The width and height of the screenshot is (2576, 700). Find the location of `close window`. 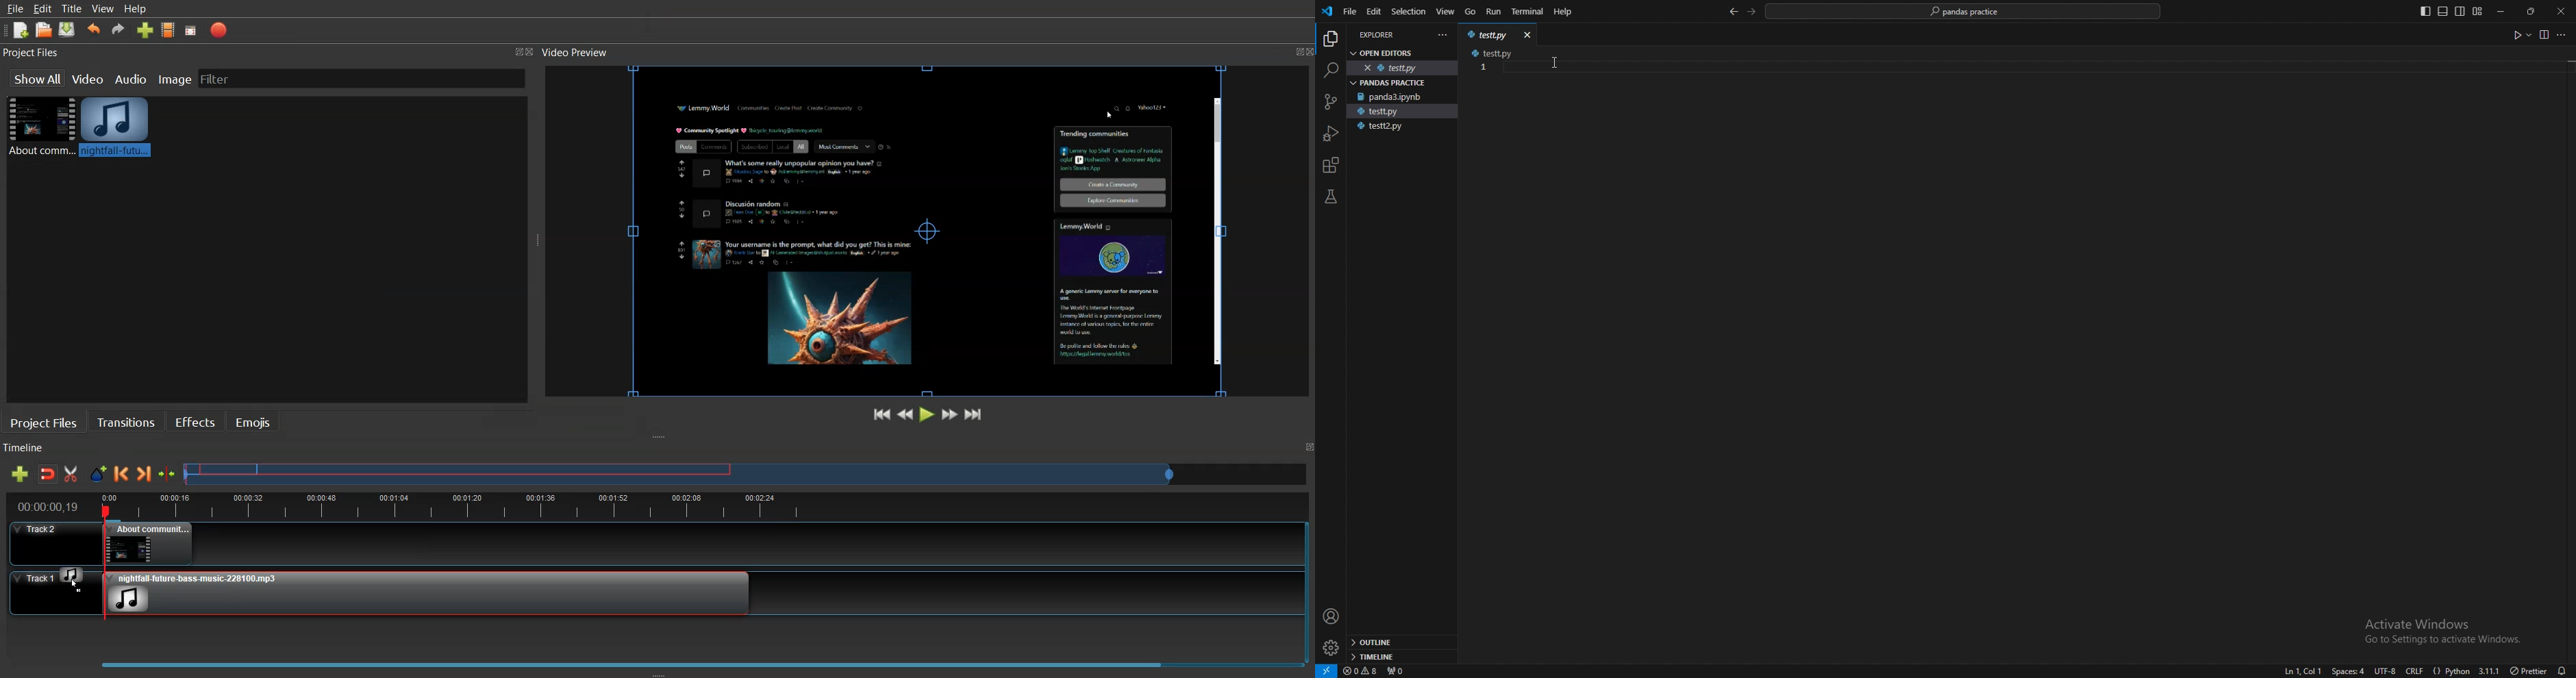

close window is located at coordinates (1529, 34).